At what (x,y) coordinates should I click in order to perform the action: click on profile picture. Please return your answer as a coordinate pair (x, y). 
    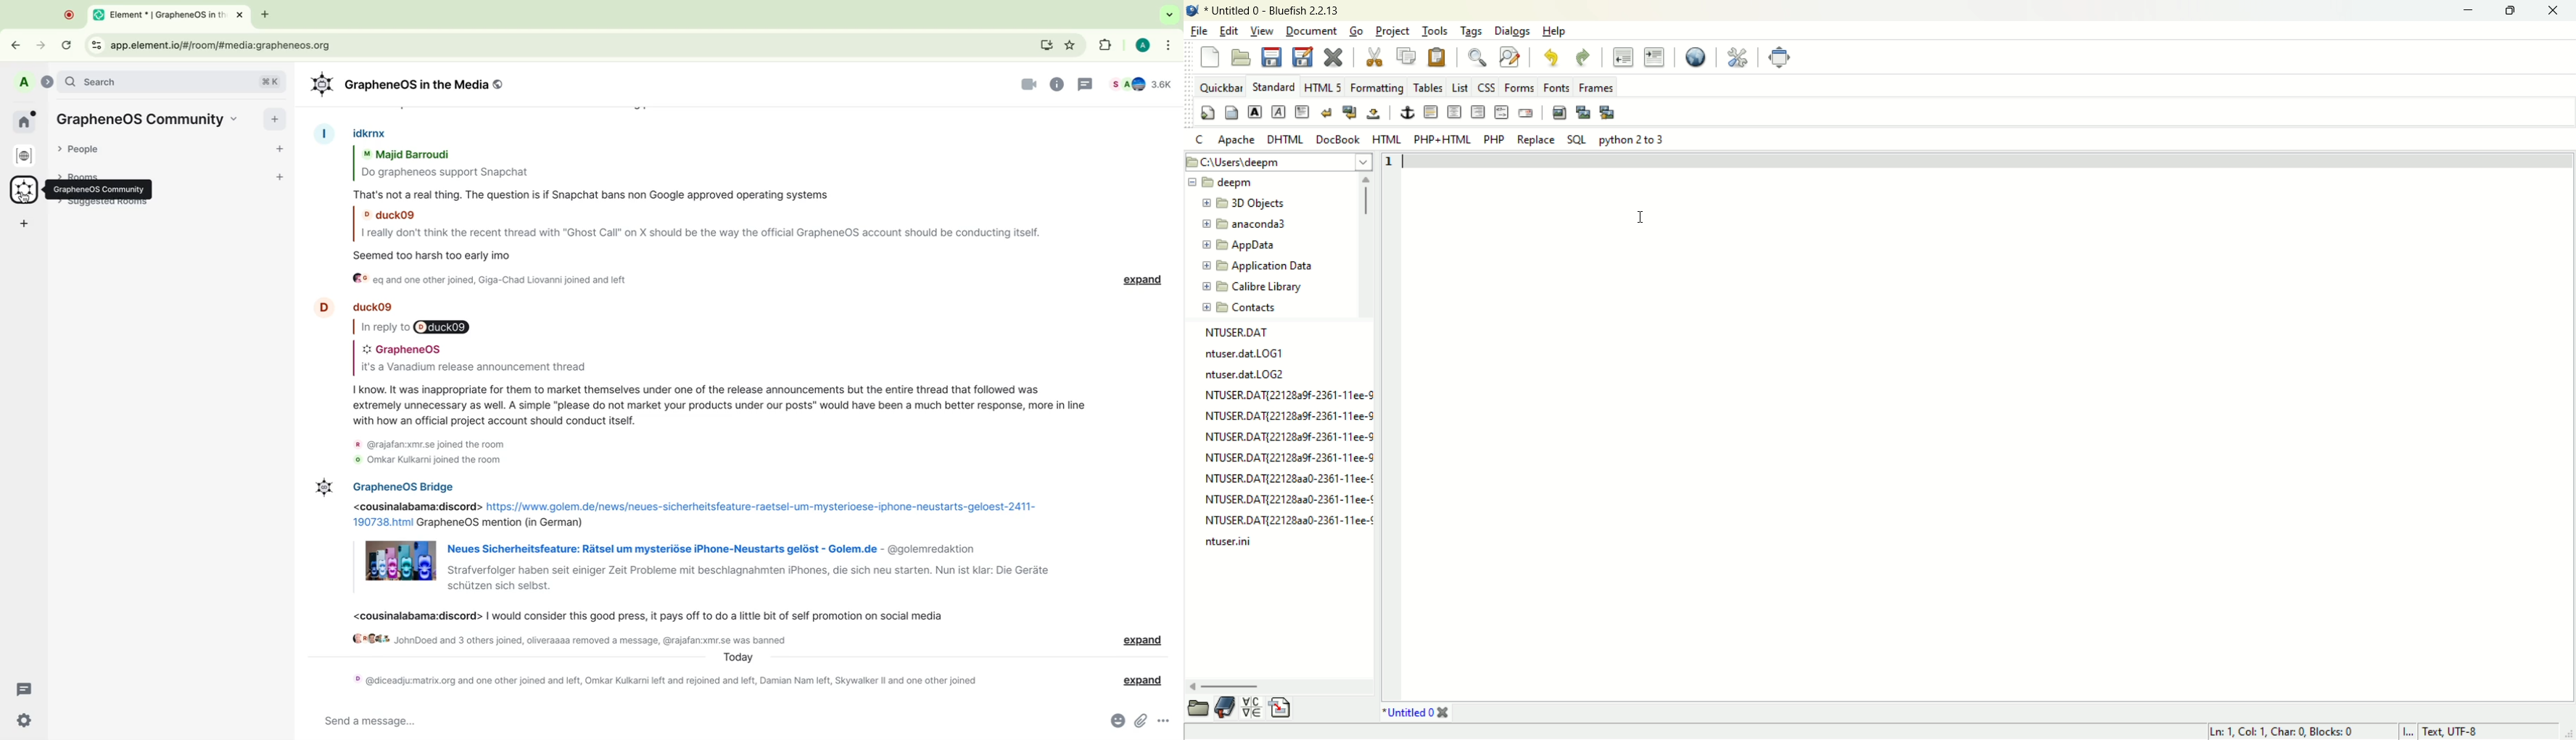
    Looking at the image, I should click on (23, 82).